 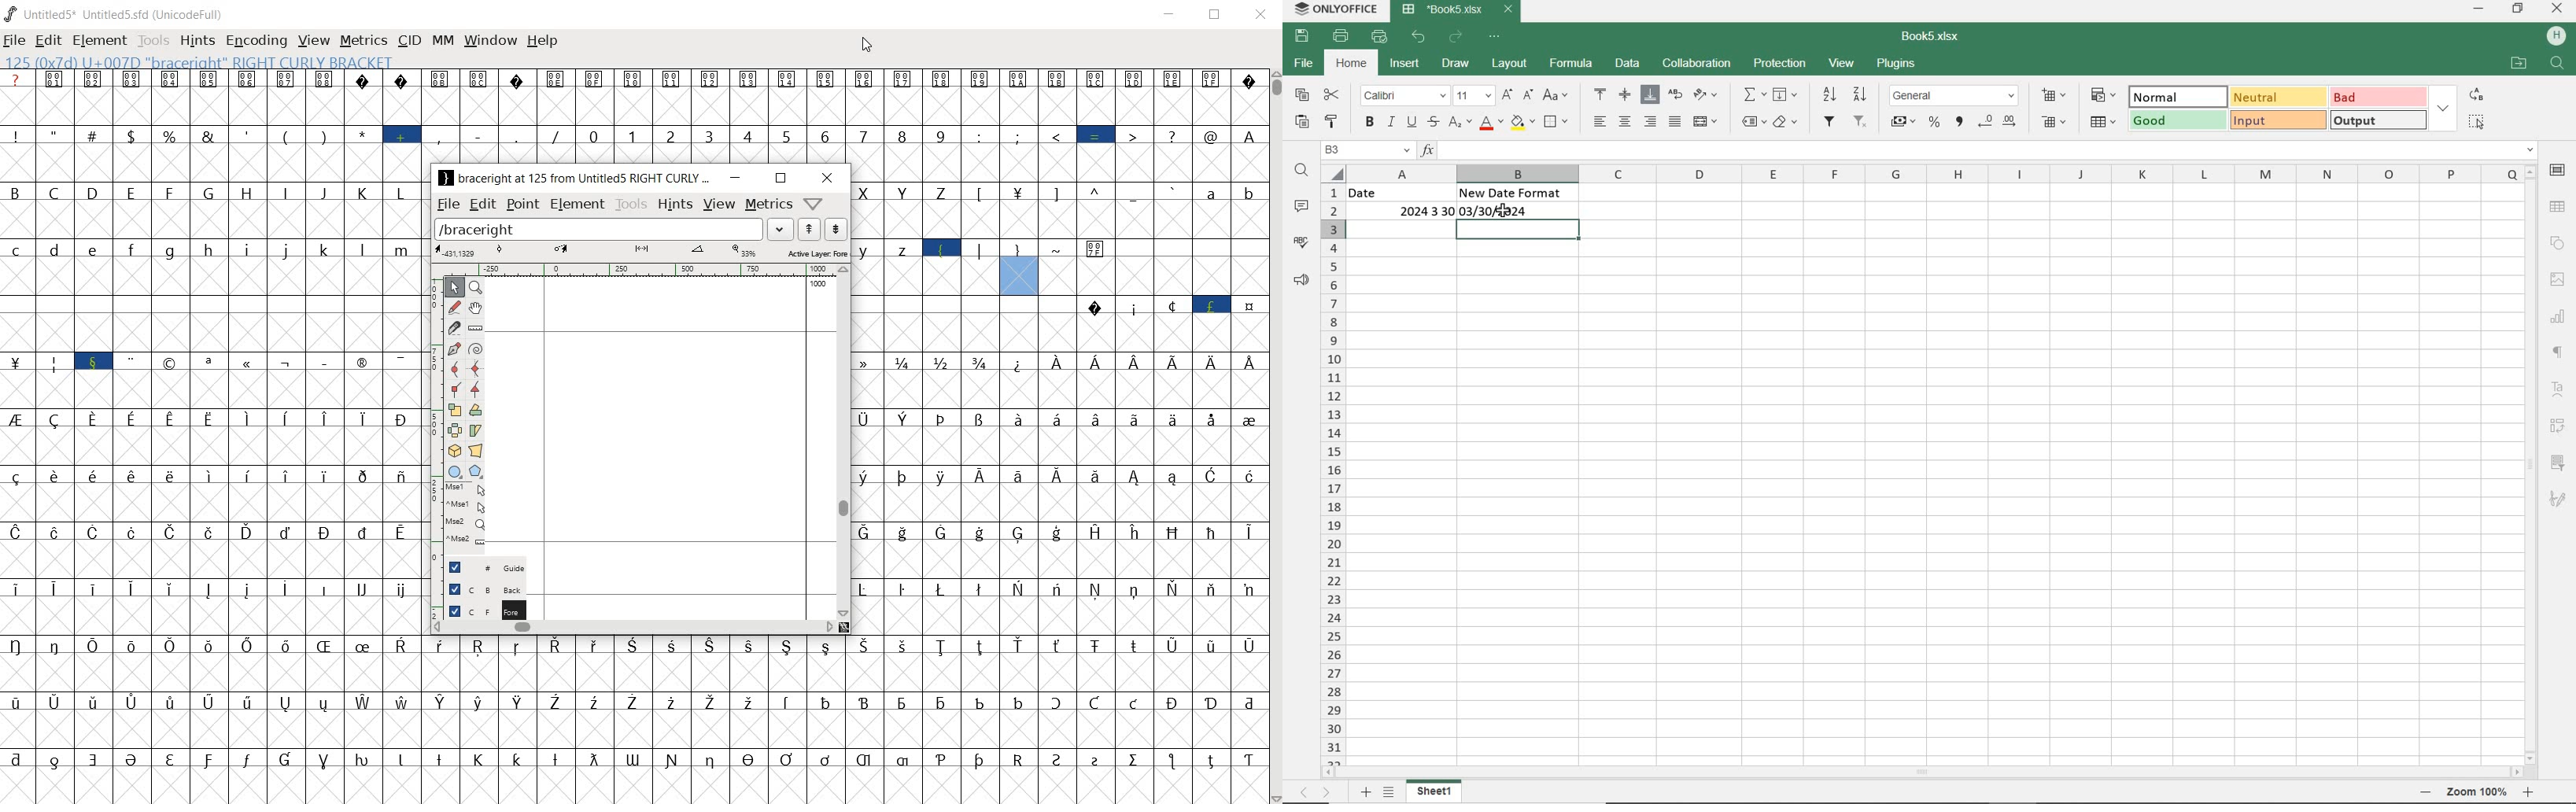 What do you see at coordinates (1625, 95) in the screenshot?
I see `ALIGN MIDDLE` at bounding box center [1625, 95].